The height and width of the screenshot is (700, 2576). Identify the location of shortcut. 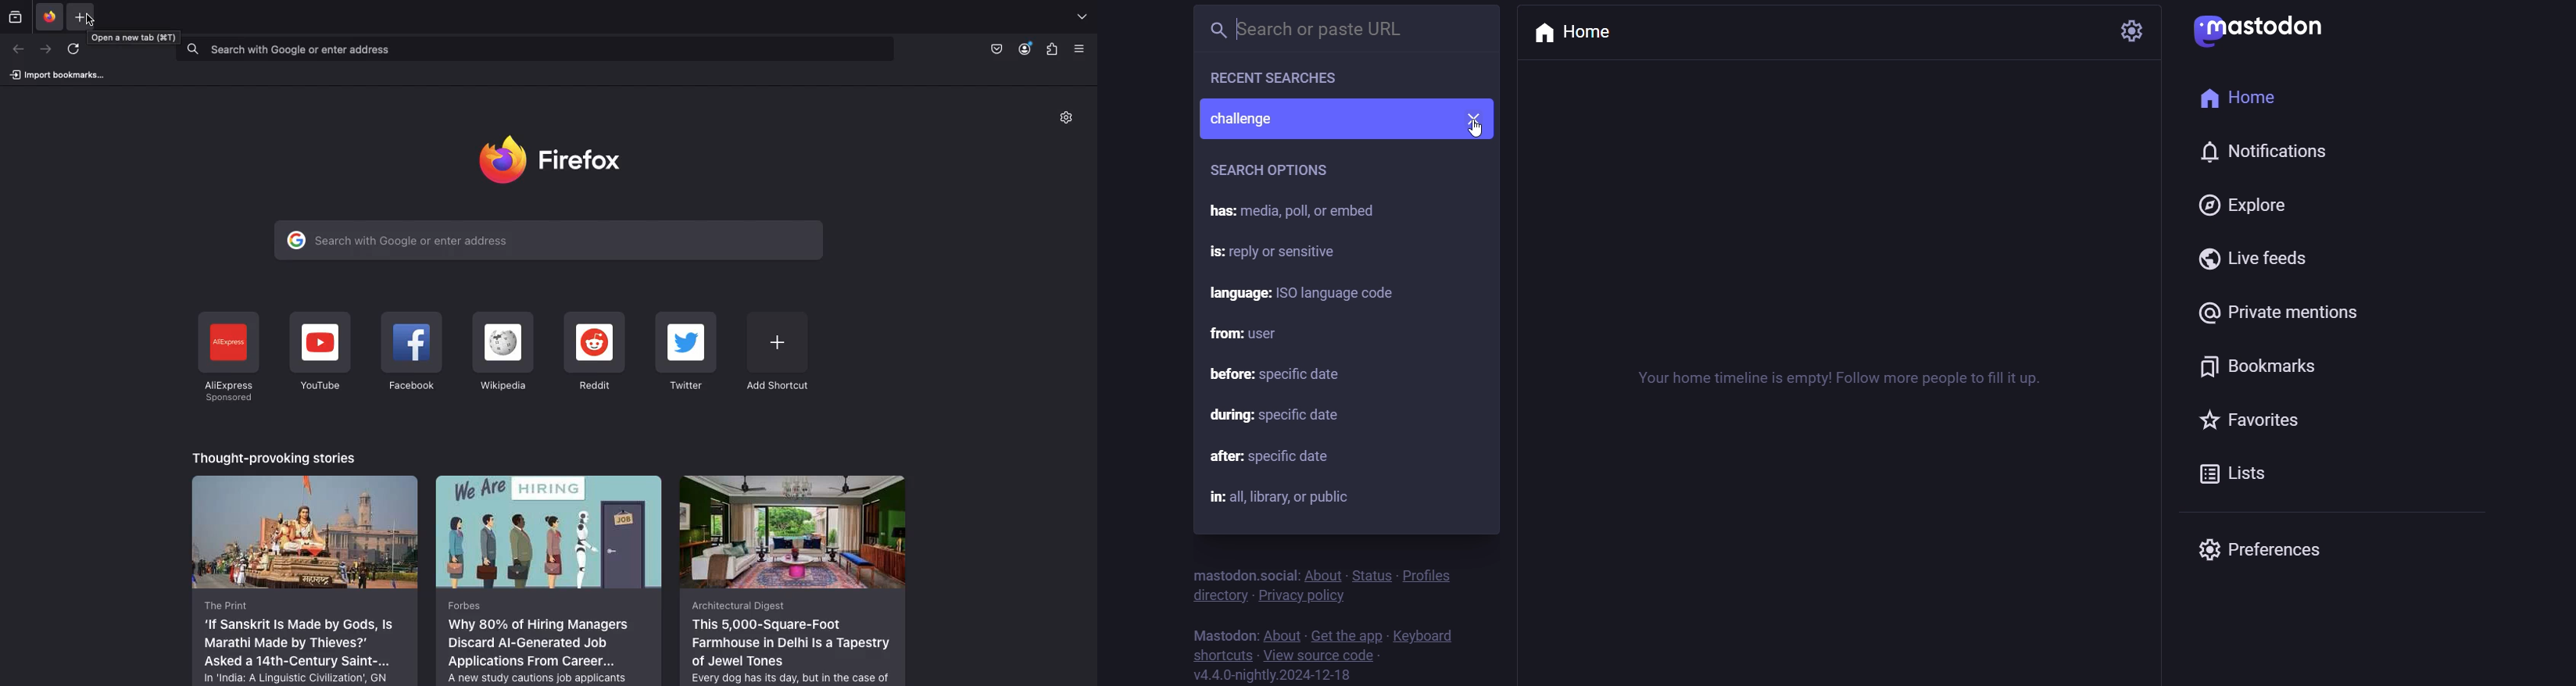
(1222, 656).